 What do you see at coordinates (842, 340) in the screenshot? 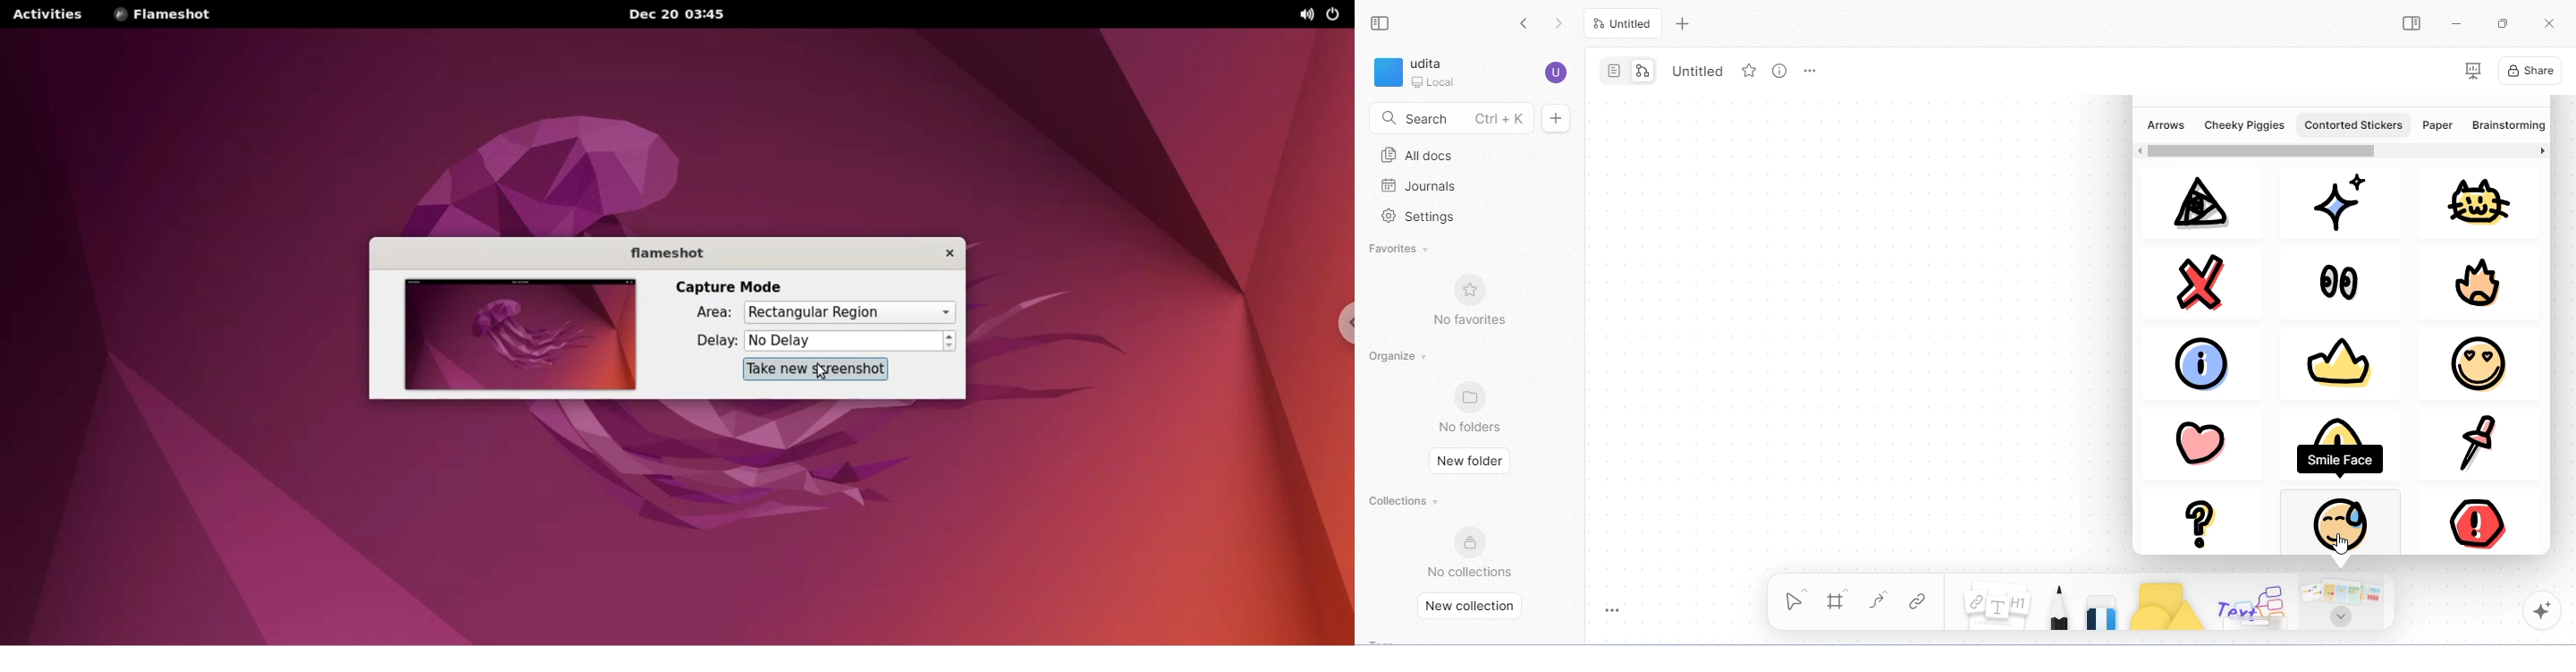
I see `delay options` at bounding box center [842, 340].